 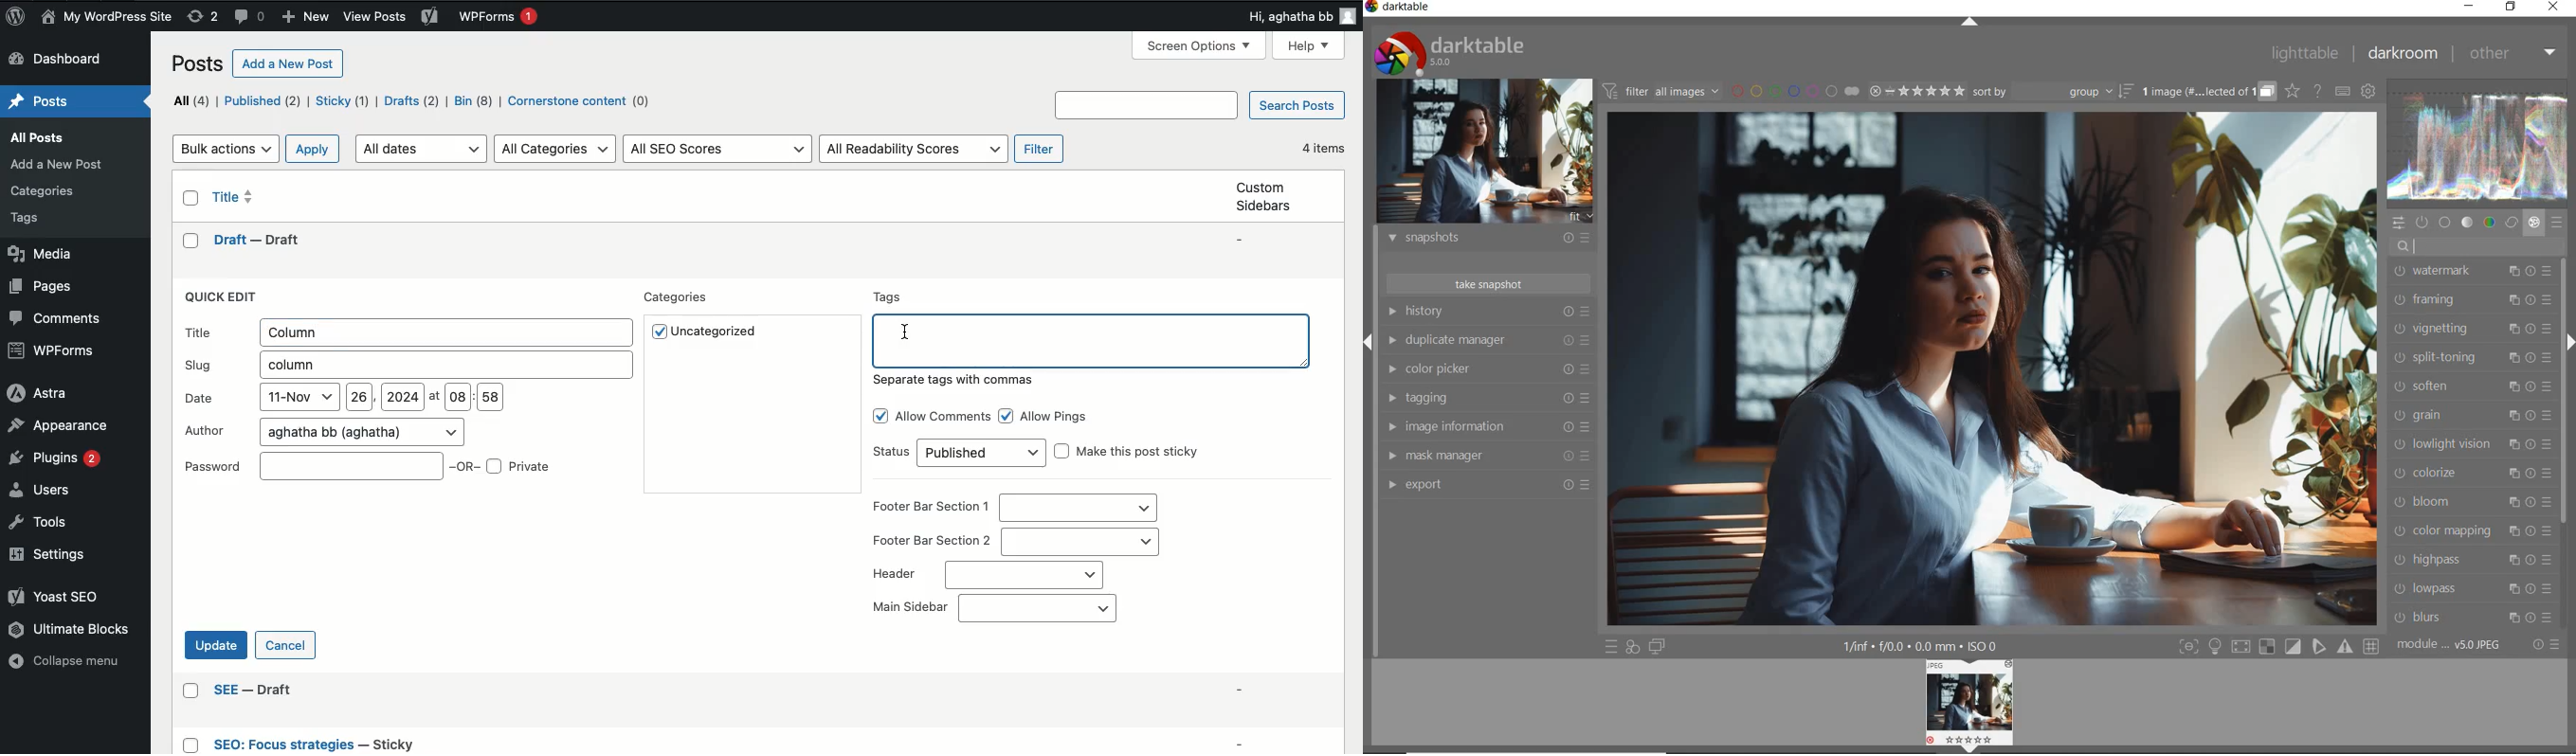 I want to click on grouped images, so click(x=2208, y=92).